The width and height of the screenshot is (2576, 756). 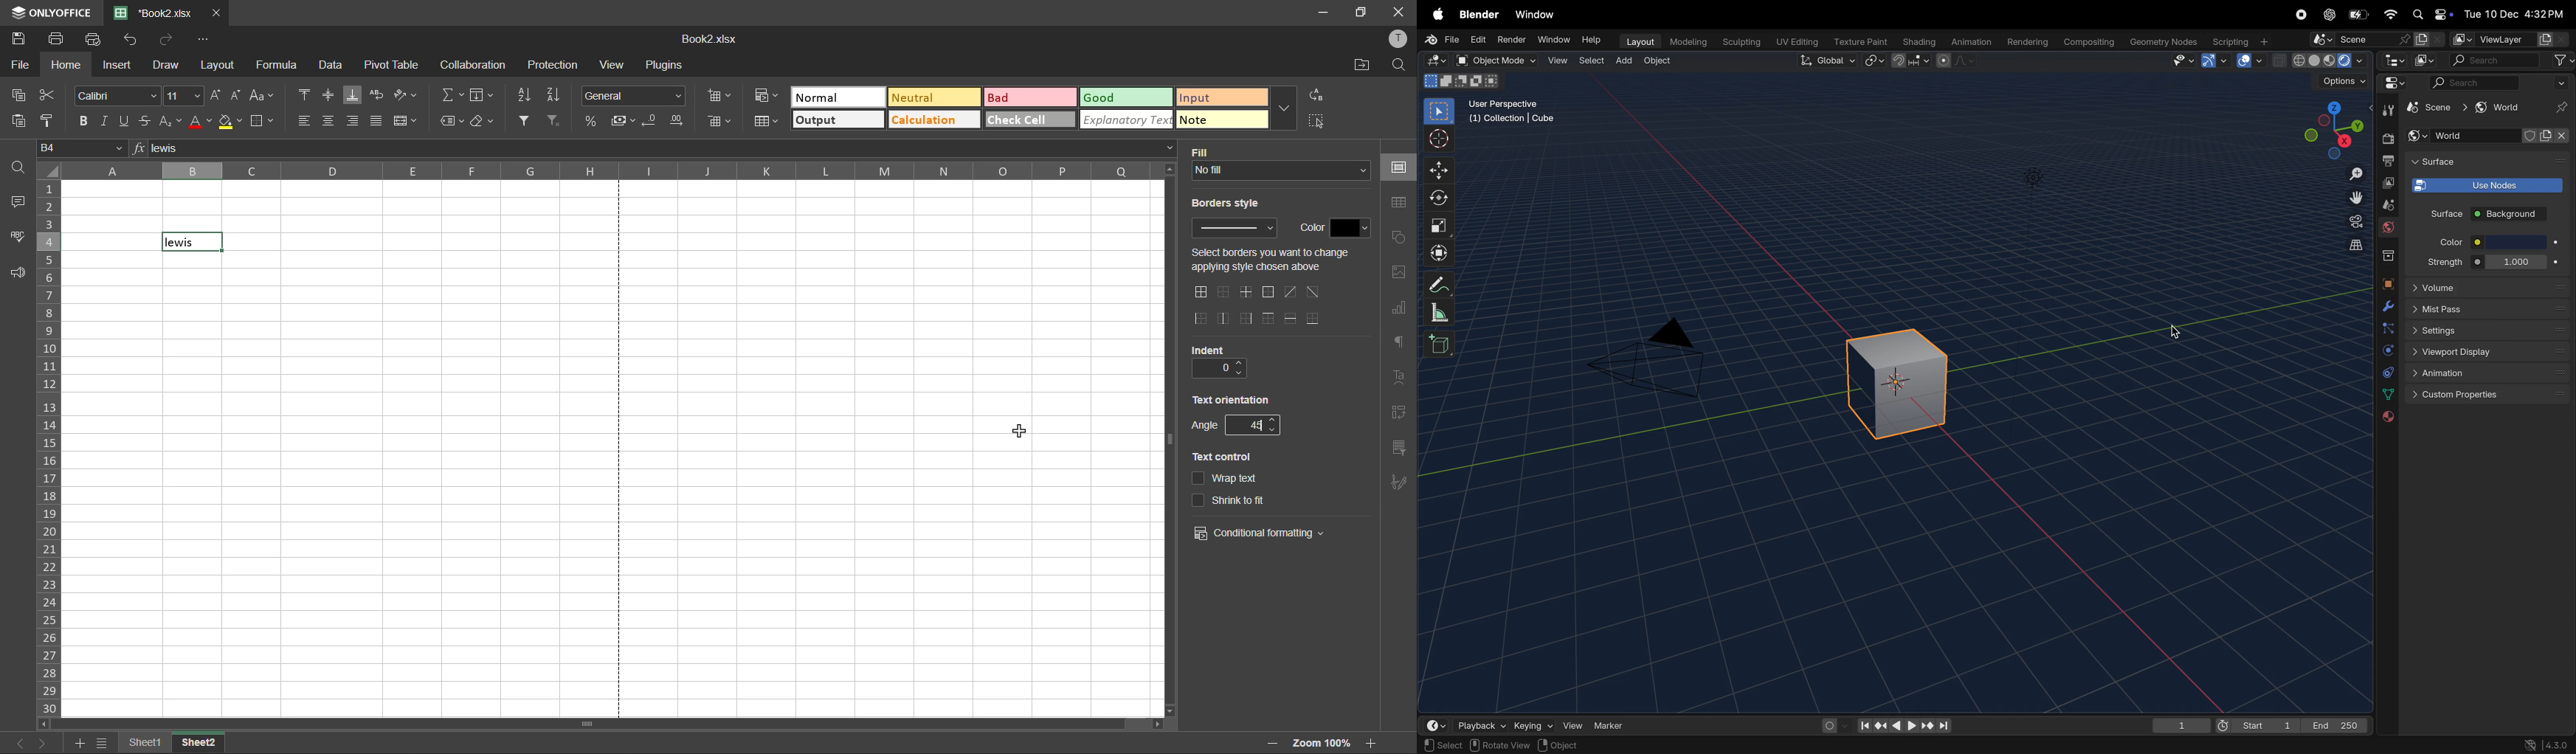 What do you see at coordinates (1170, 170) in the screenshot?
I see `move up` at bounding box center [1170, 170].